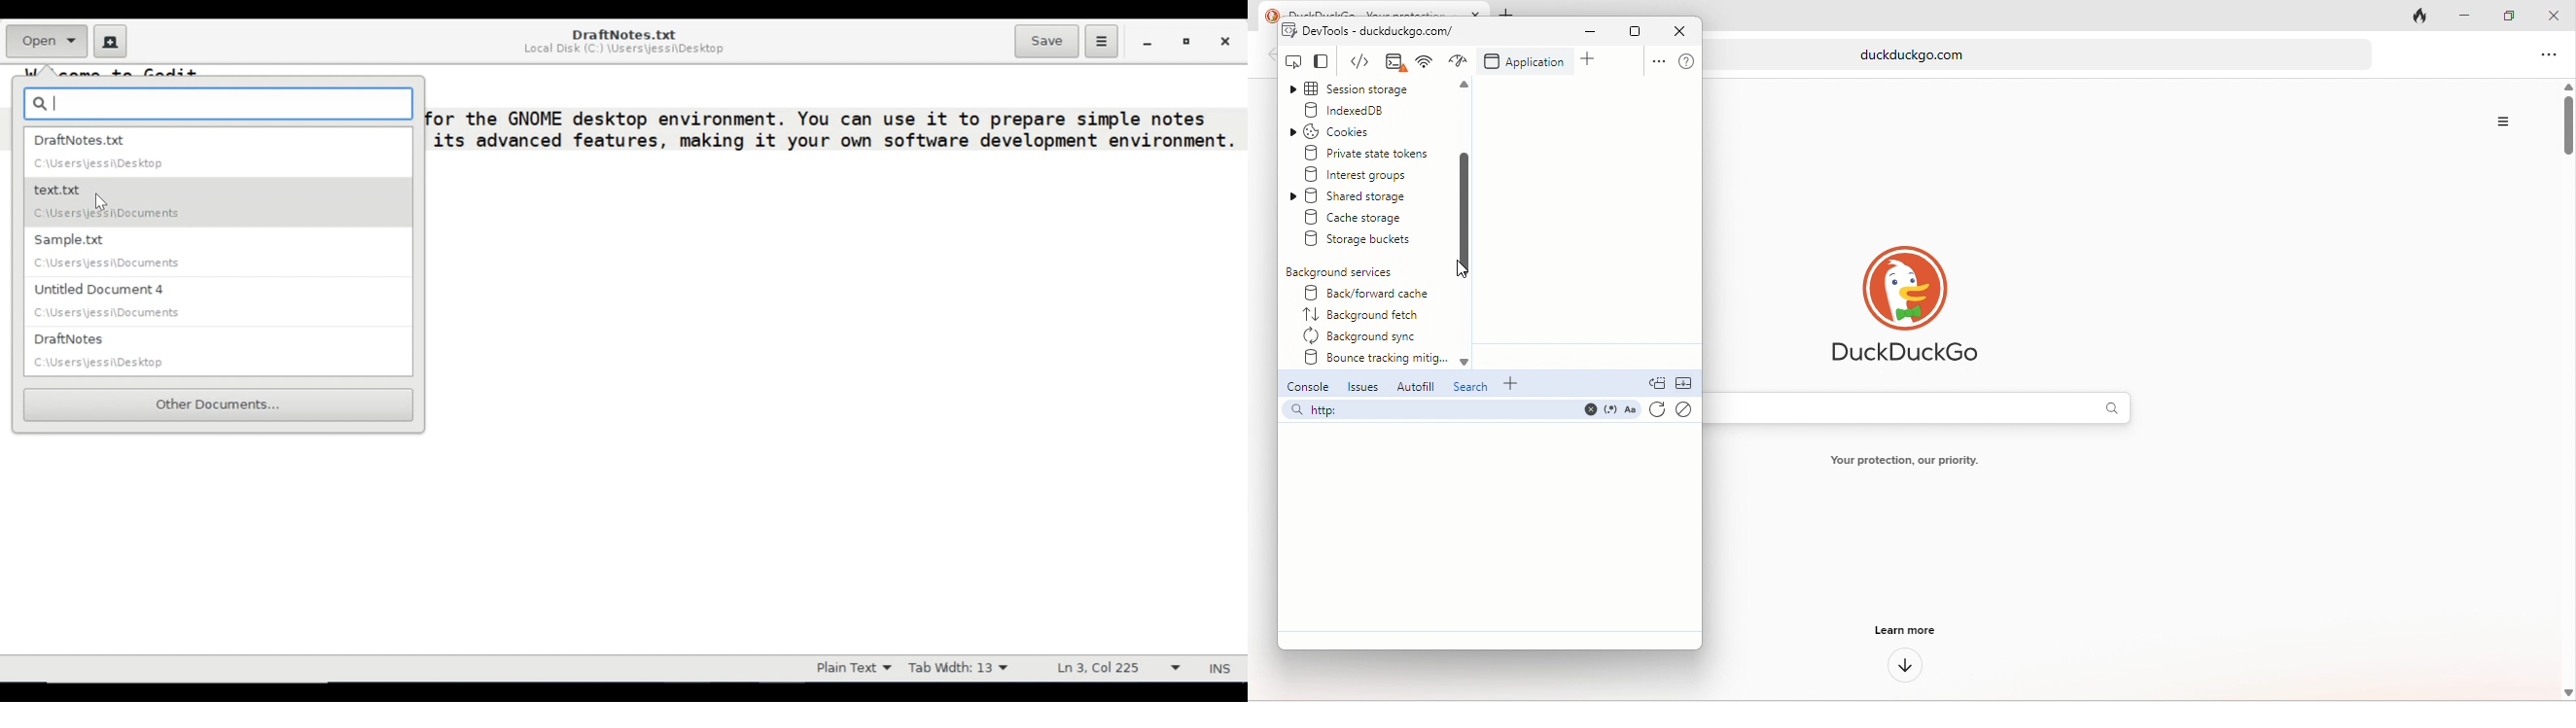 This screenshot has height=728, width=2576. I want to click on bounce tracking mitig, so click(1372, 361).